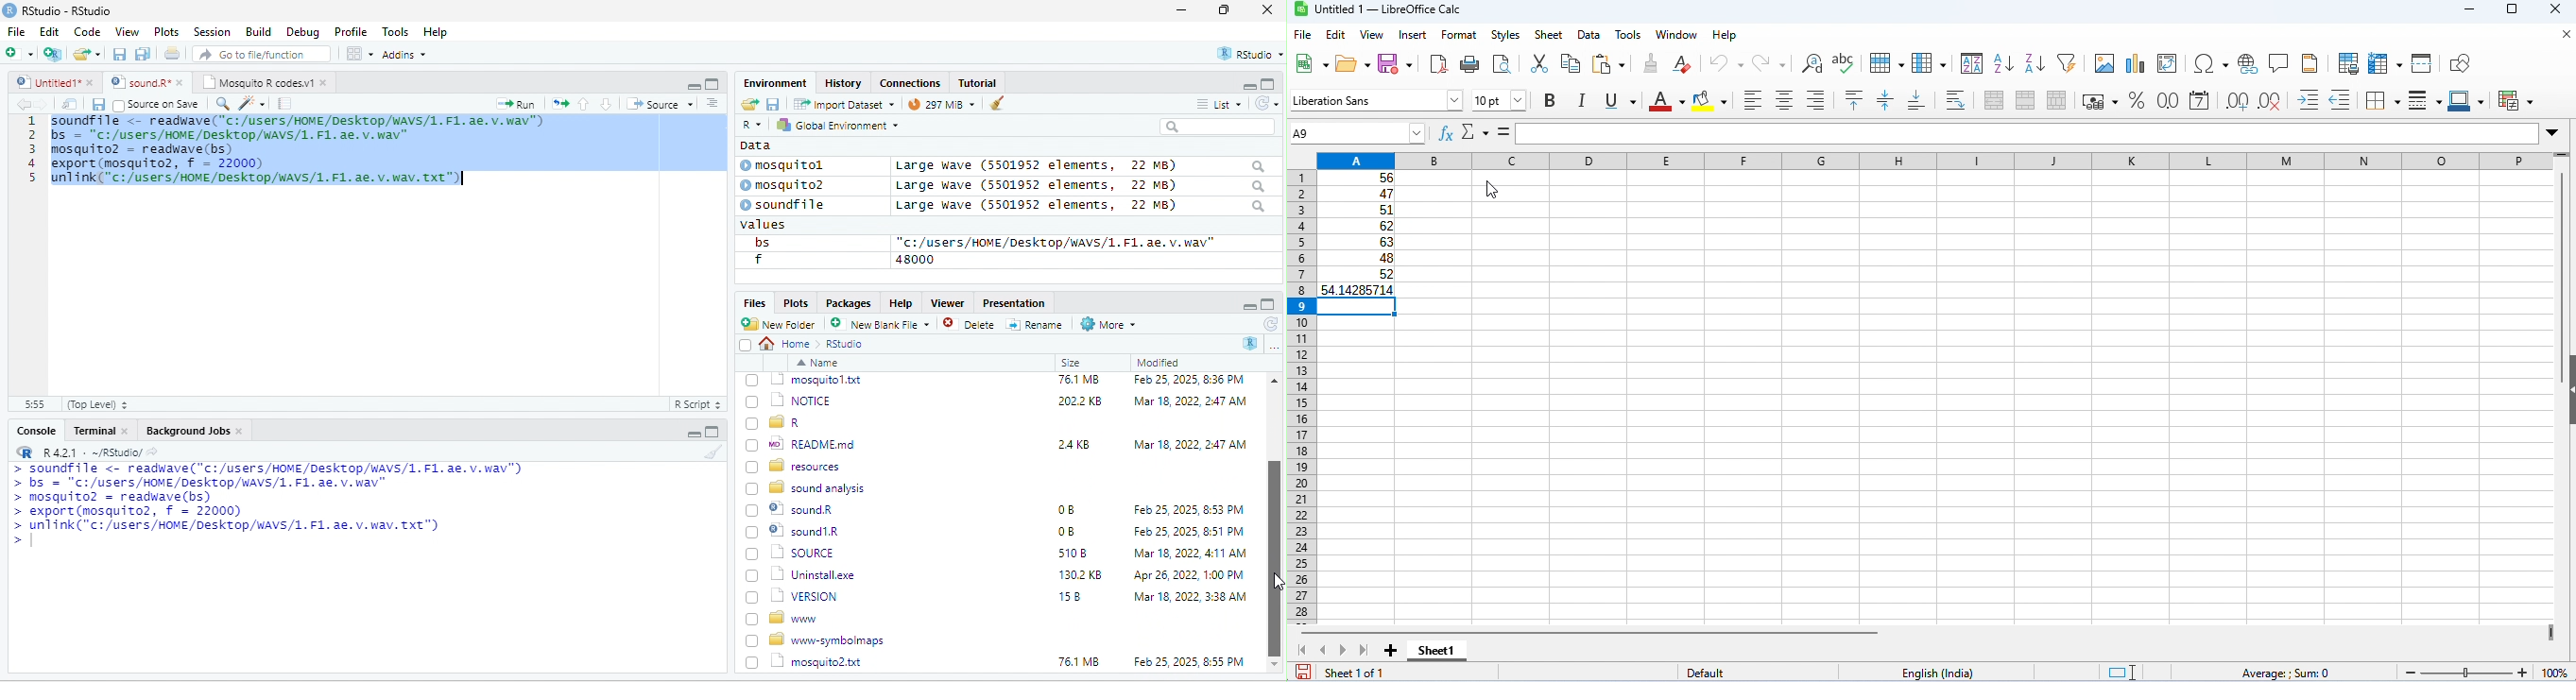  Describe the element at coordinates (1247, 305) in the screenshot. I see `minimize` at that location.